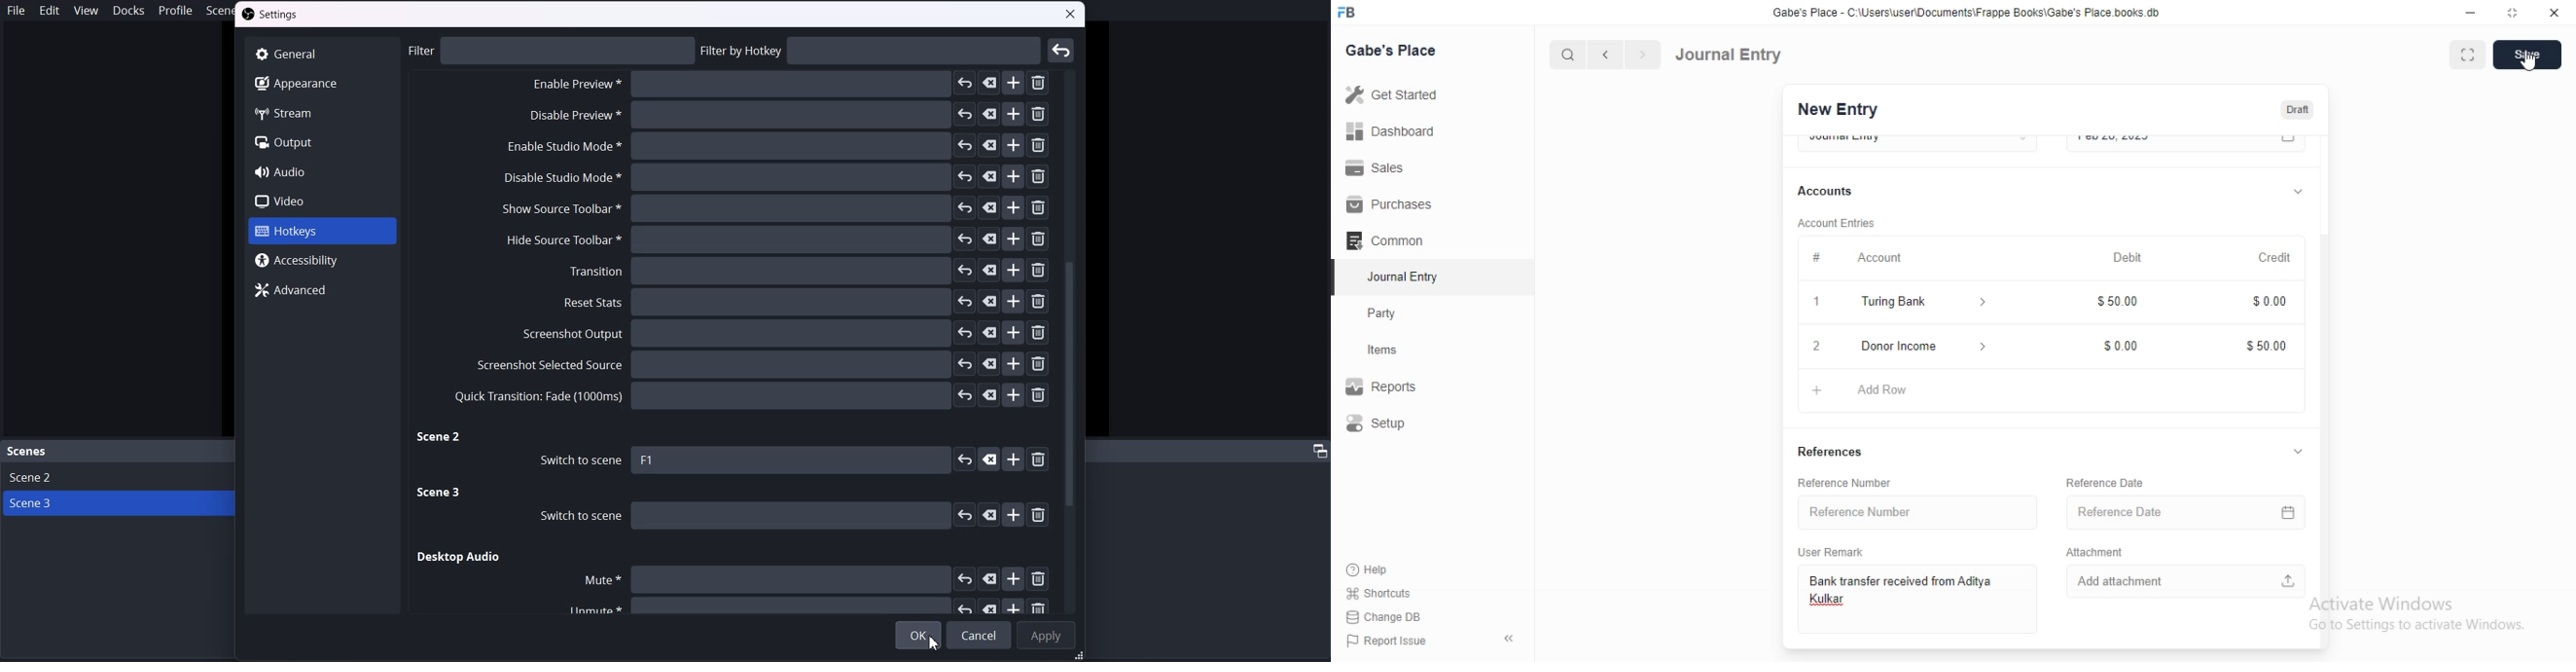 Image resolution: width=2576 pixels, height=672 pixels. Describe the element at coordinates (2292, 509) in the screenshot. I see `calender` at that location.